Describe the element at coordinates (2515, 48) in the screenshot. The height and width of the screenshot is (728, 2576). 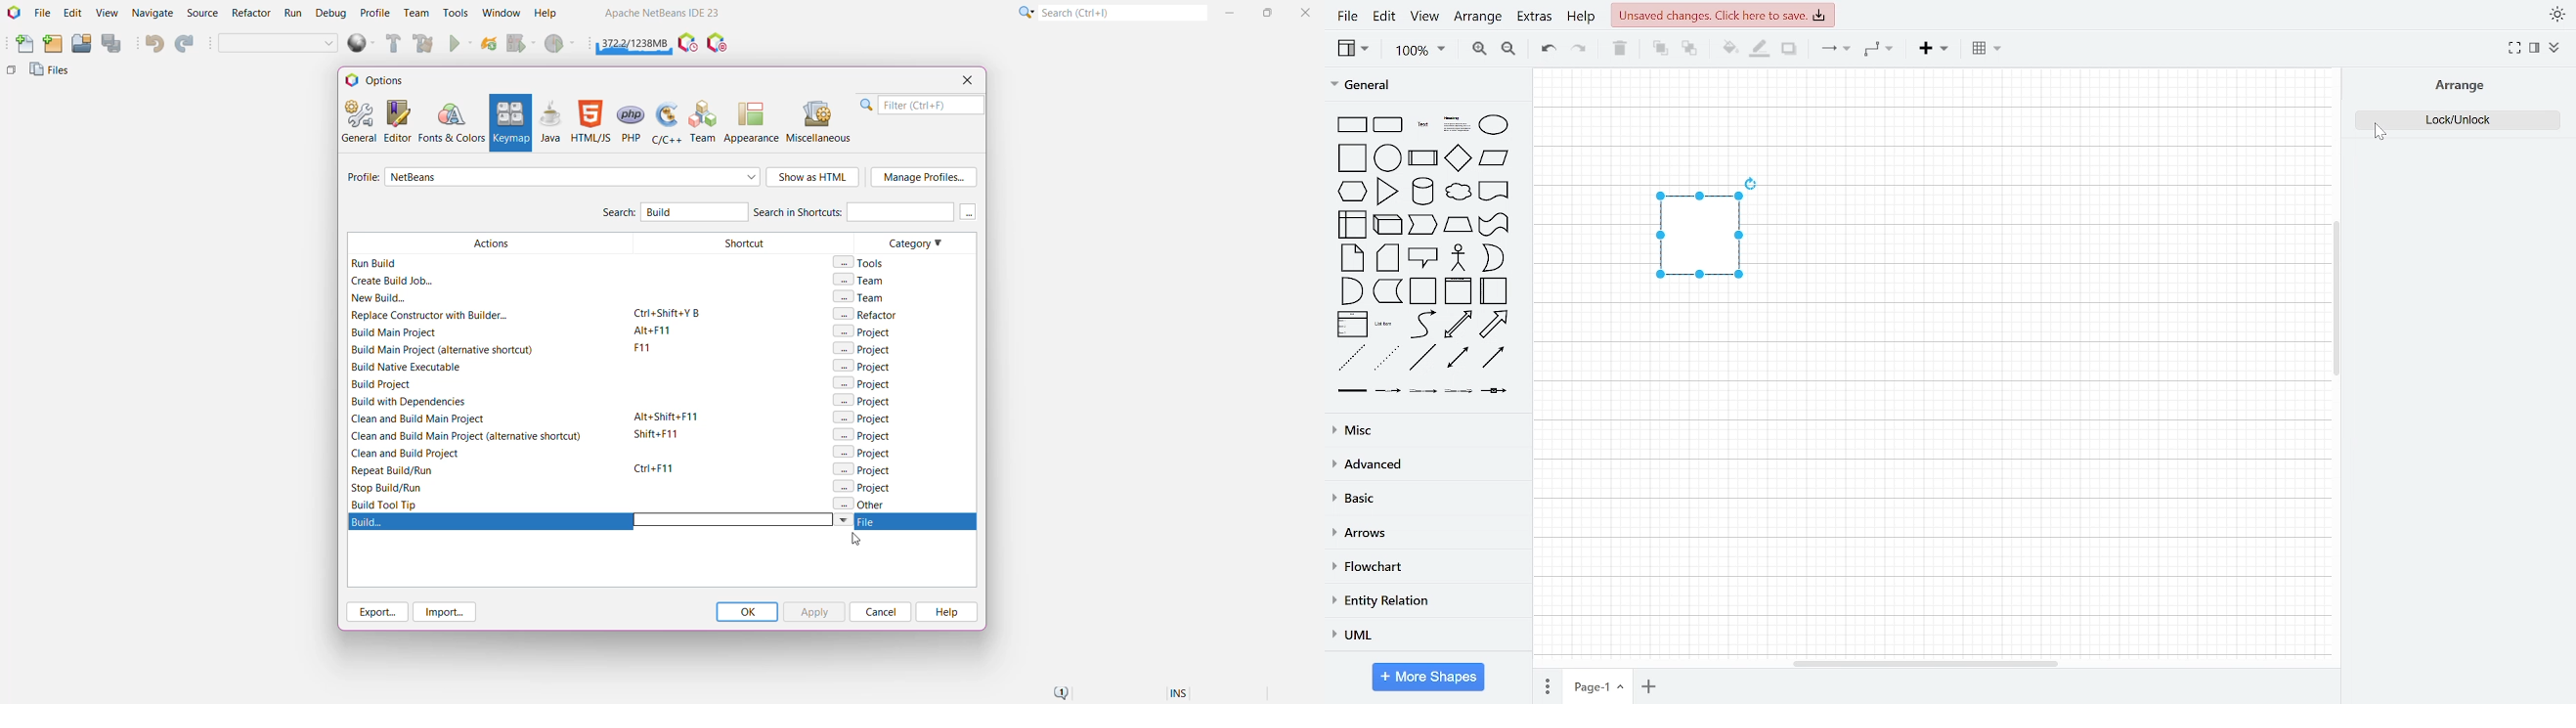
I see `full screen` at that location.